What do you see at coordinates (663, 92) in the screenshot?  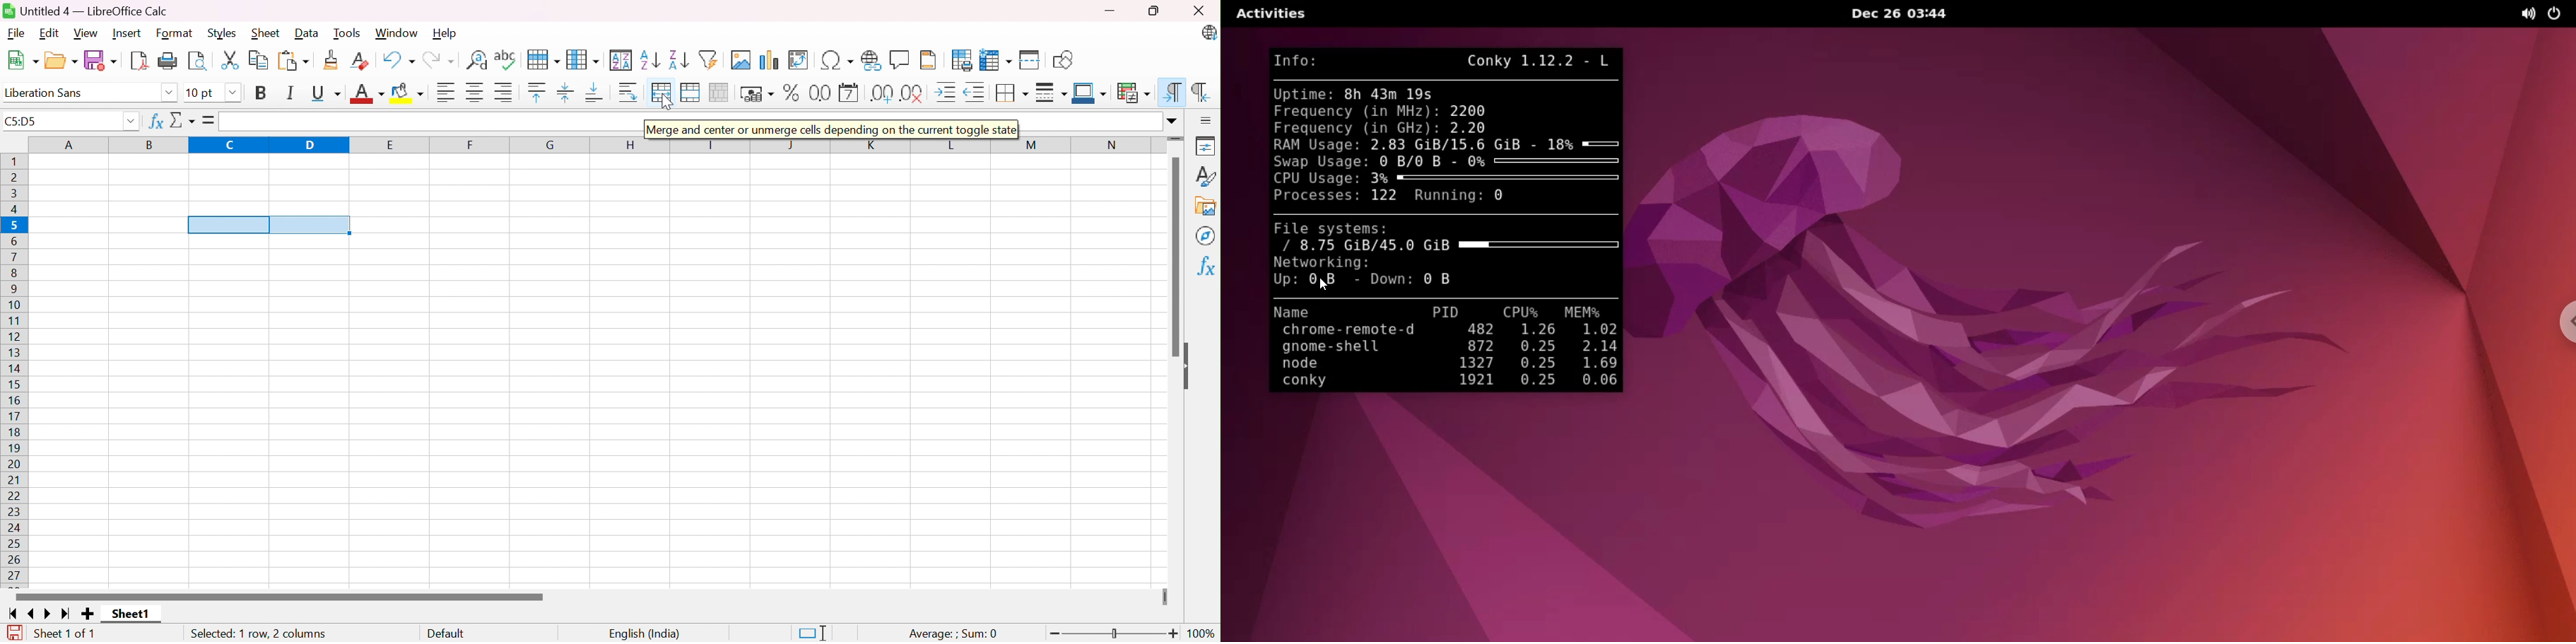 I see `Merge and center or unmerge cells depending on the current toggle status.` at bounding box center [663, 92].